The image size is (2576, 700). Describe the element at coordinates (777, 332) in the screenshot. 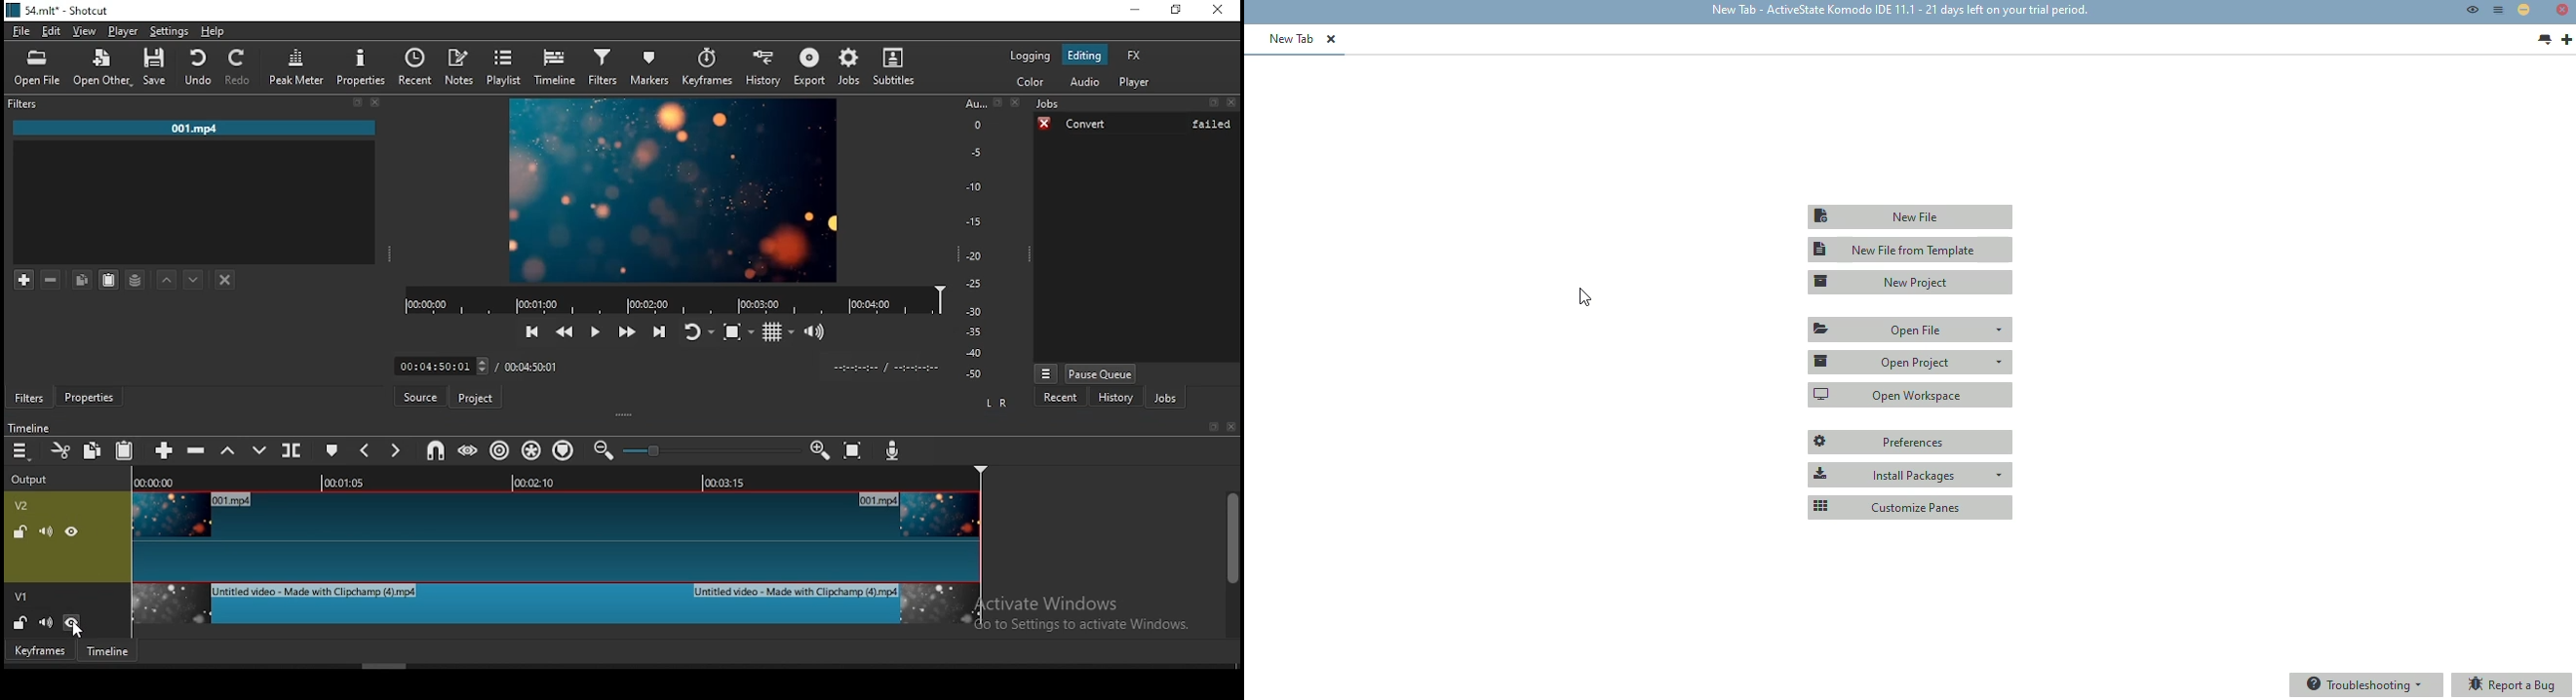

I see `toggle grid display on the player` at that location.